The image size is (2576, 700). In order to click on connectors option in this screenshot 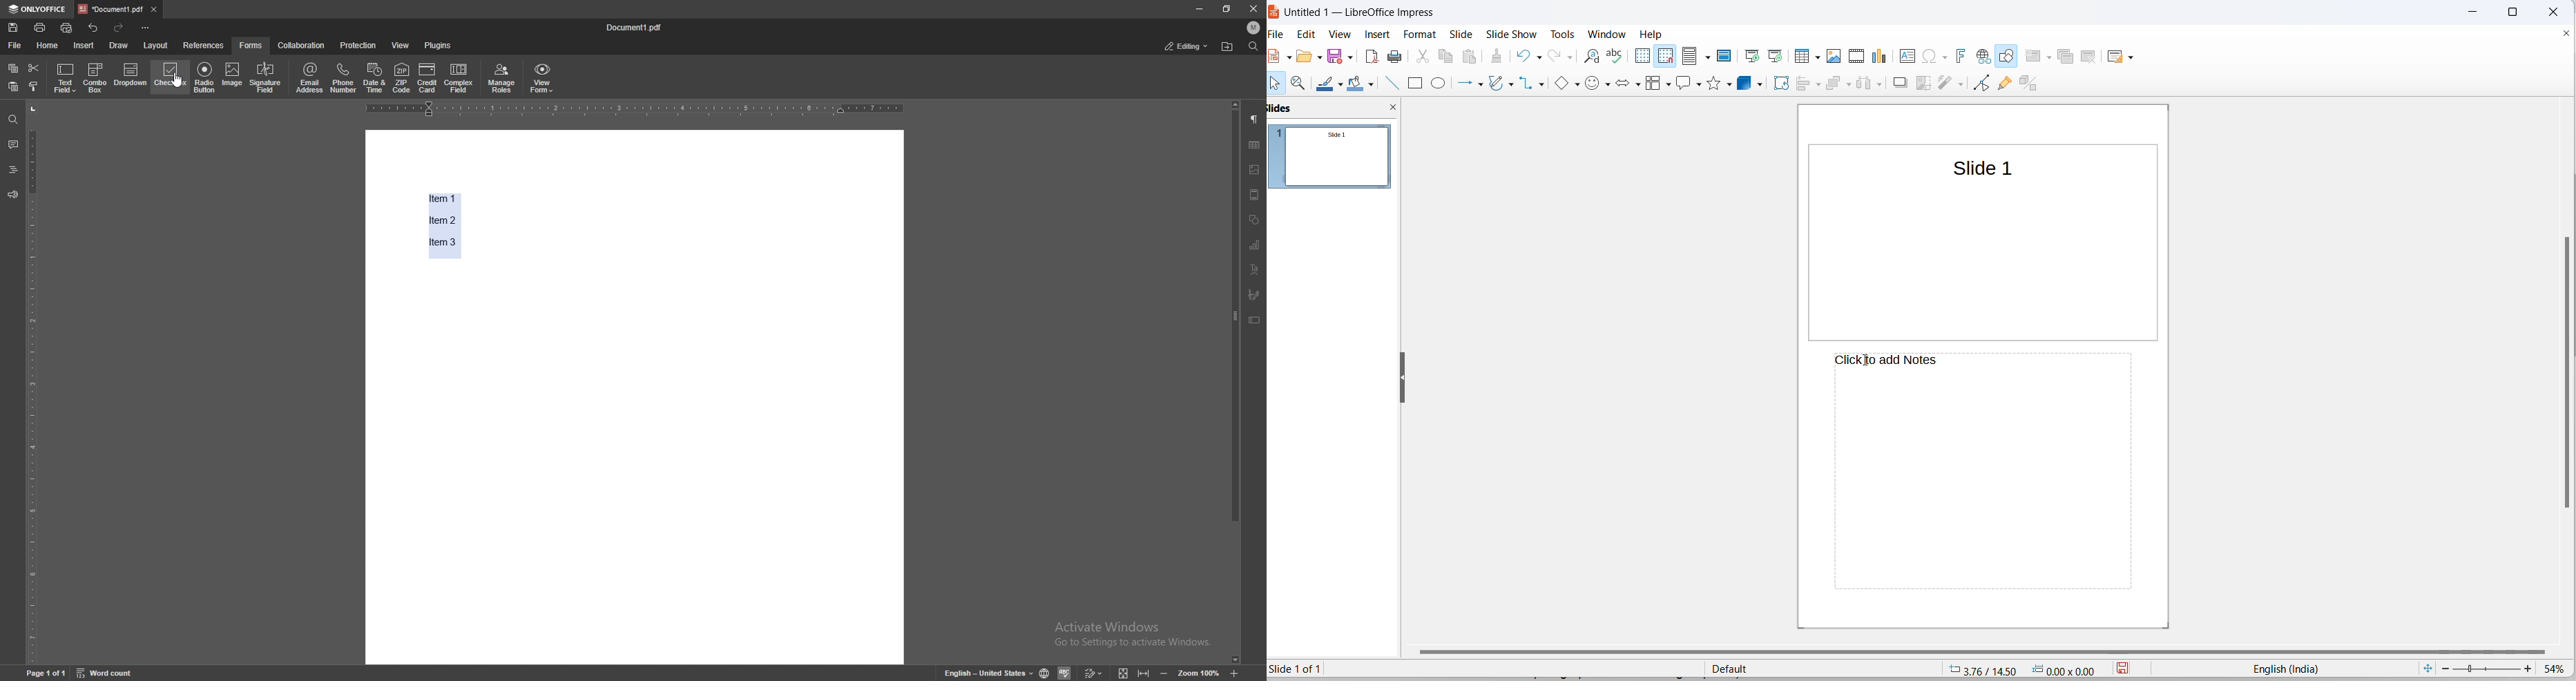, I will do `click(1543, 84)`.